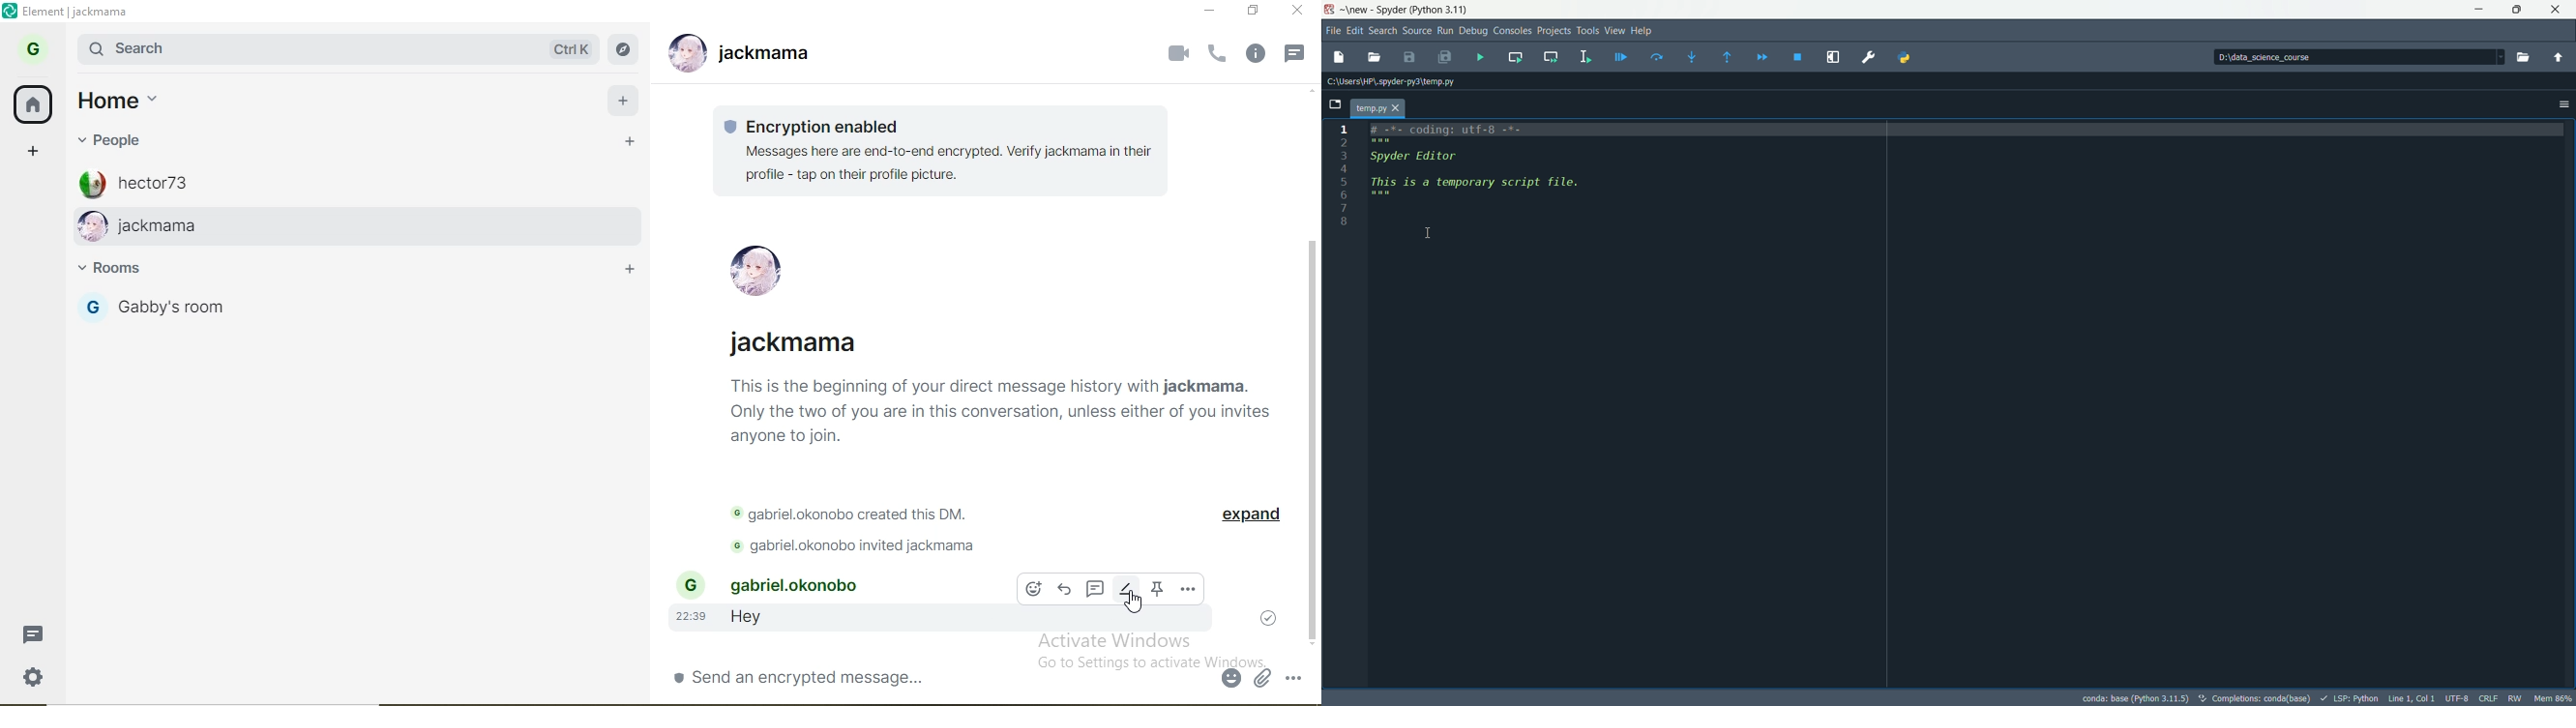 The image size is (2576, 728). I want to click on maximize, so click(2515, 8).